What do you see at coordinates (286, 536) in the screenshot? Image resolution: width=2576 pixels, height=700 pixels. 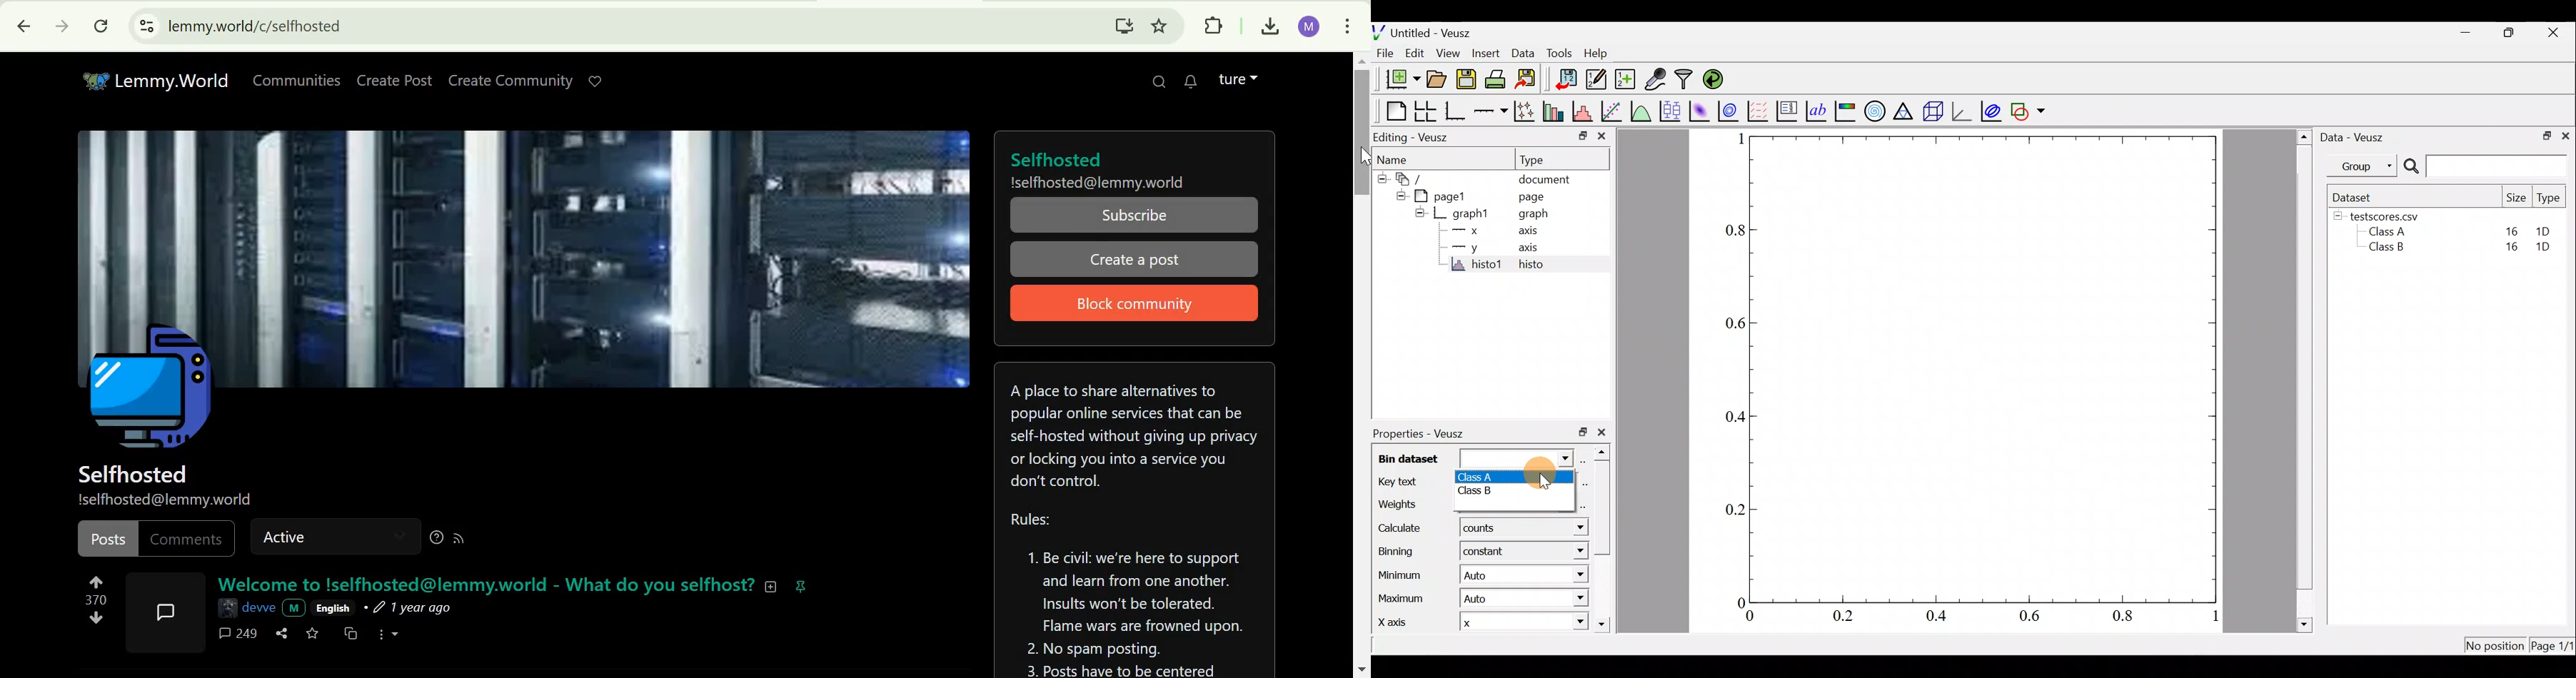 I see `Active` at bounding box center [286, 536].